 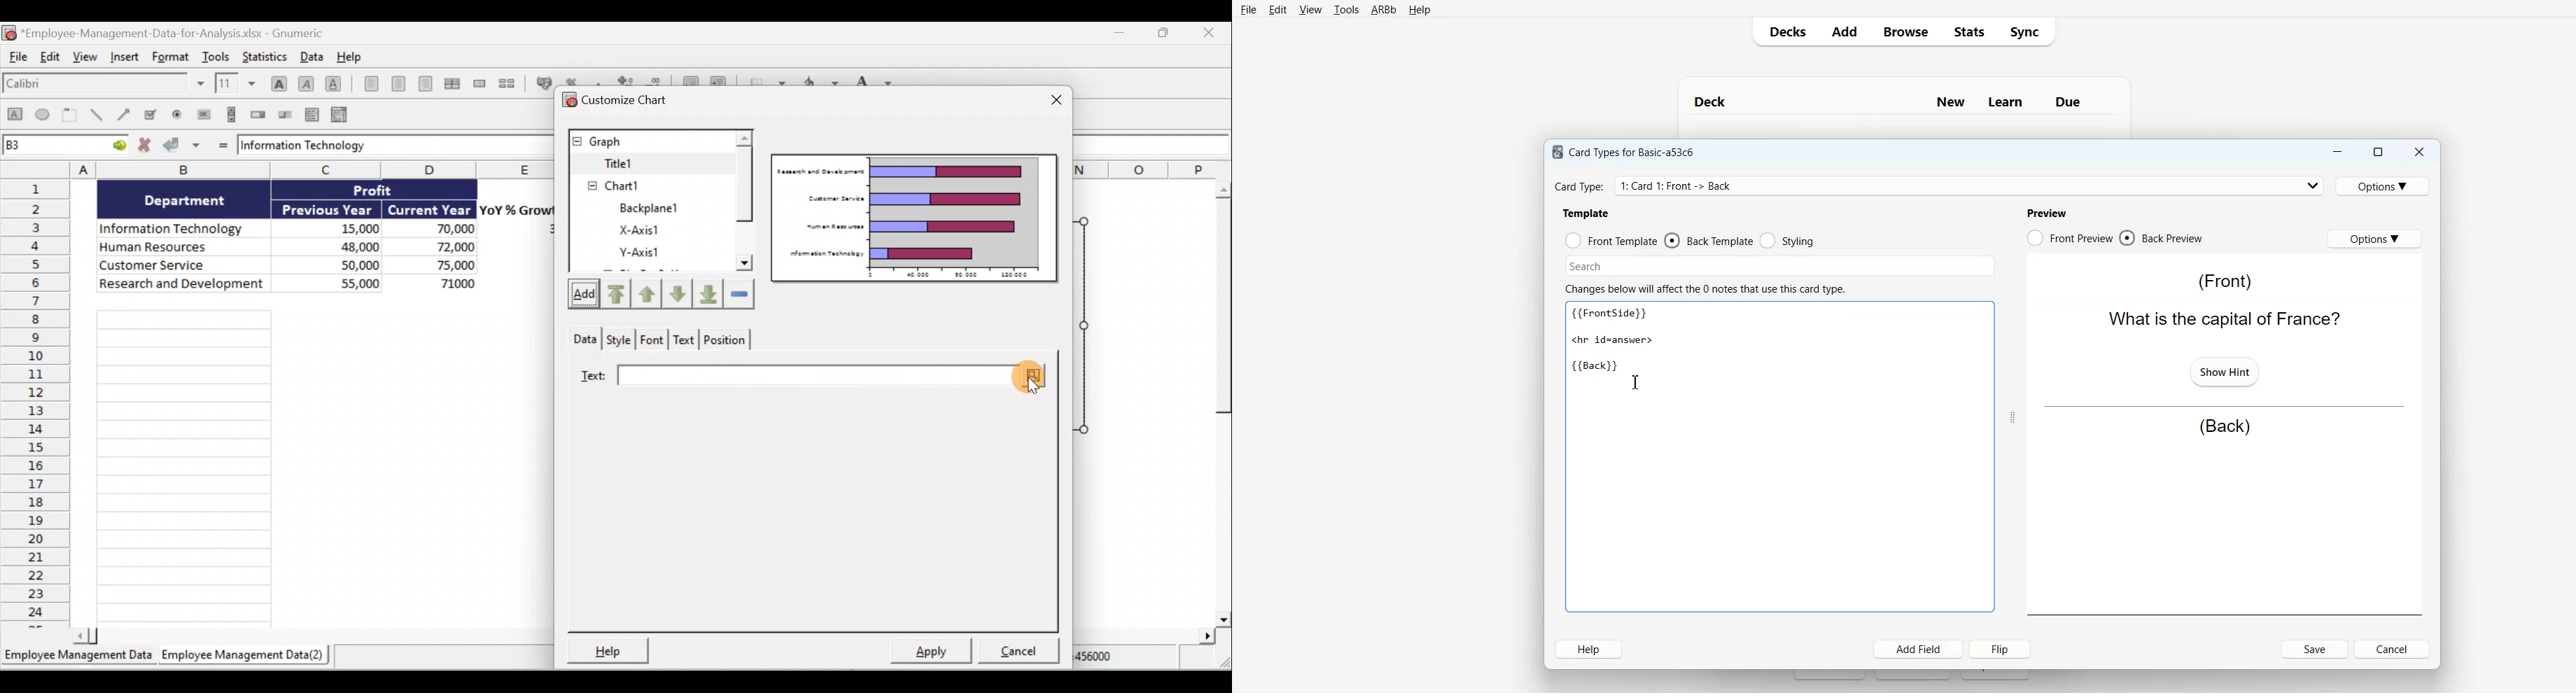 What do you see at coordinates (2223, 370) in the screenshot?
I see `Show Hint` at bounding box center [2223, 370].